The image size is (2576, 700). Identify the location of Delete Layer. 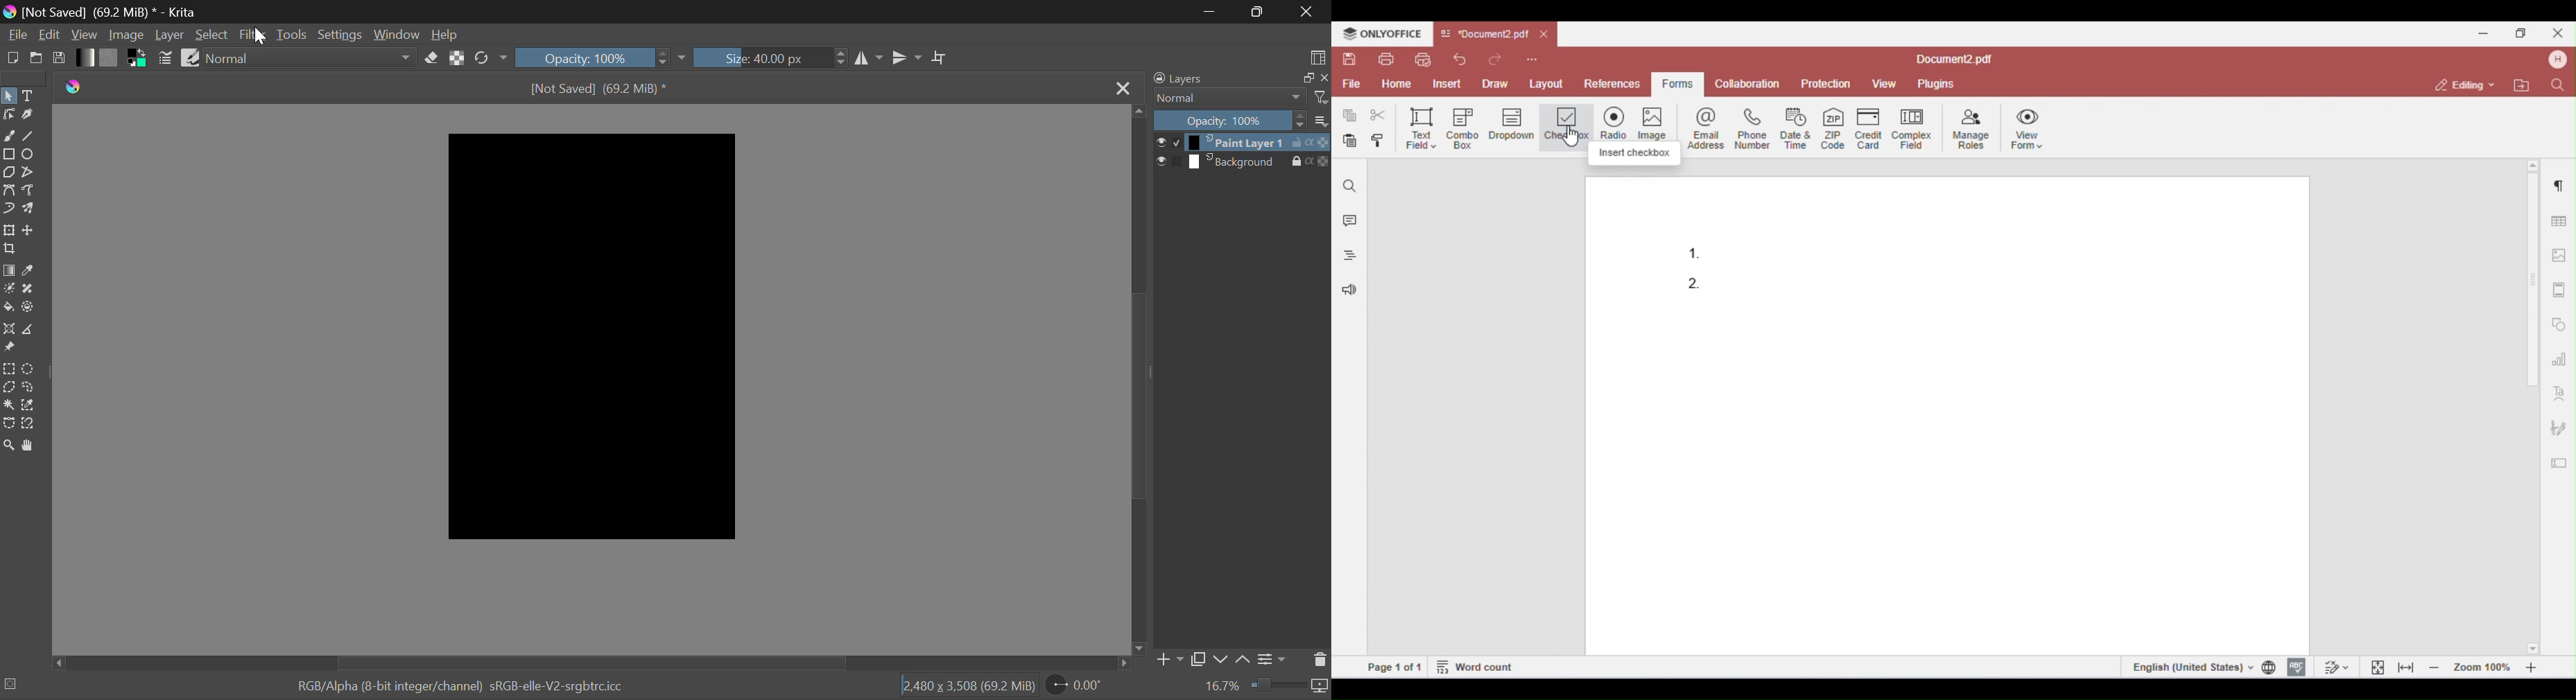
(1320, 661).